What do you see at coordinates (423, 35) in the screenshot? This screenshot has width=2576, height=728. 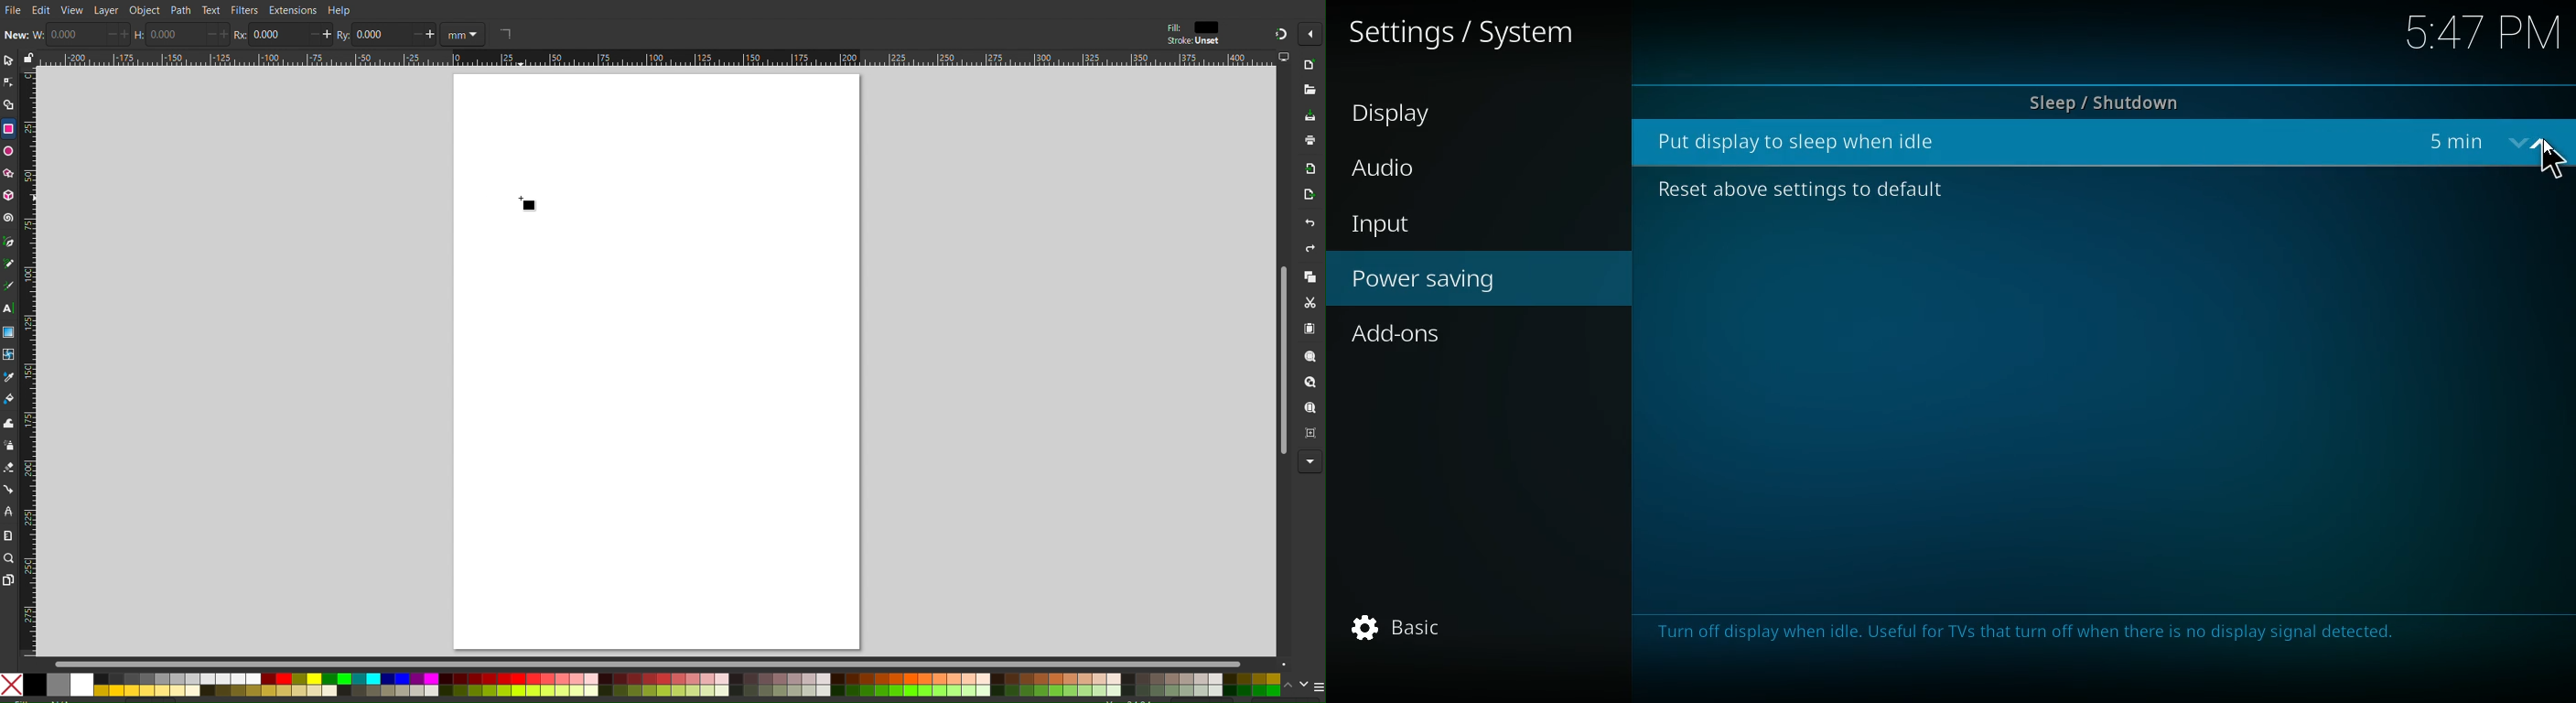 I see `increase/decrease` at bounding box center [423, 35].